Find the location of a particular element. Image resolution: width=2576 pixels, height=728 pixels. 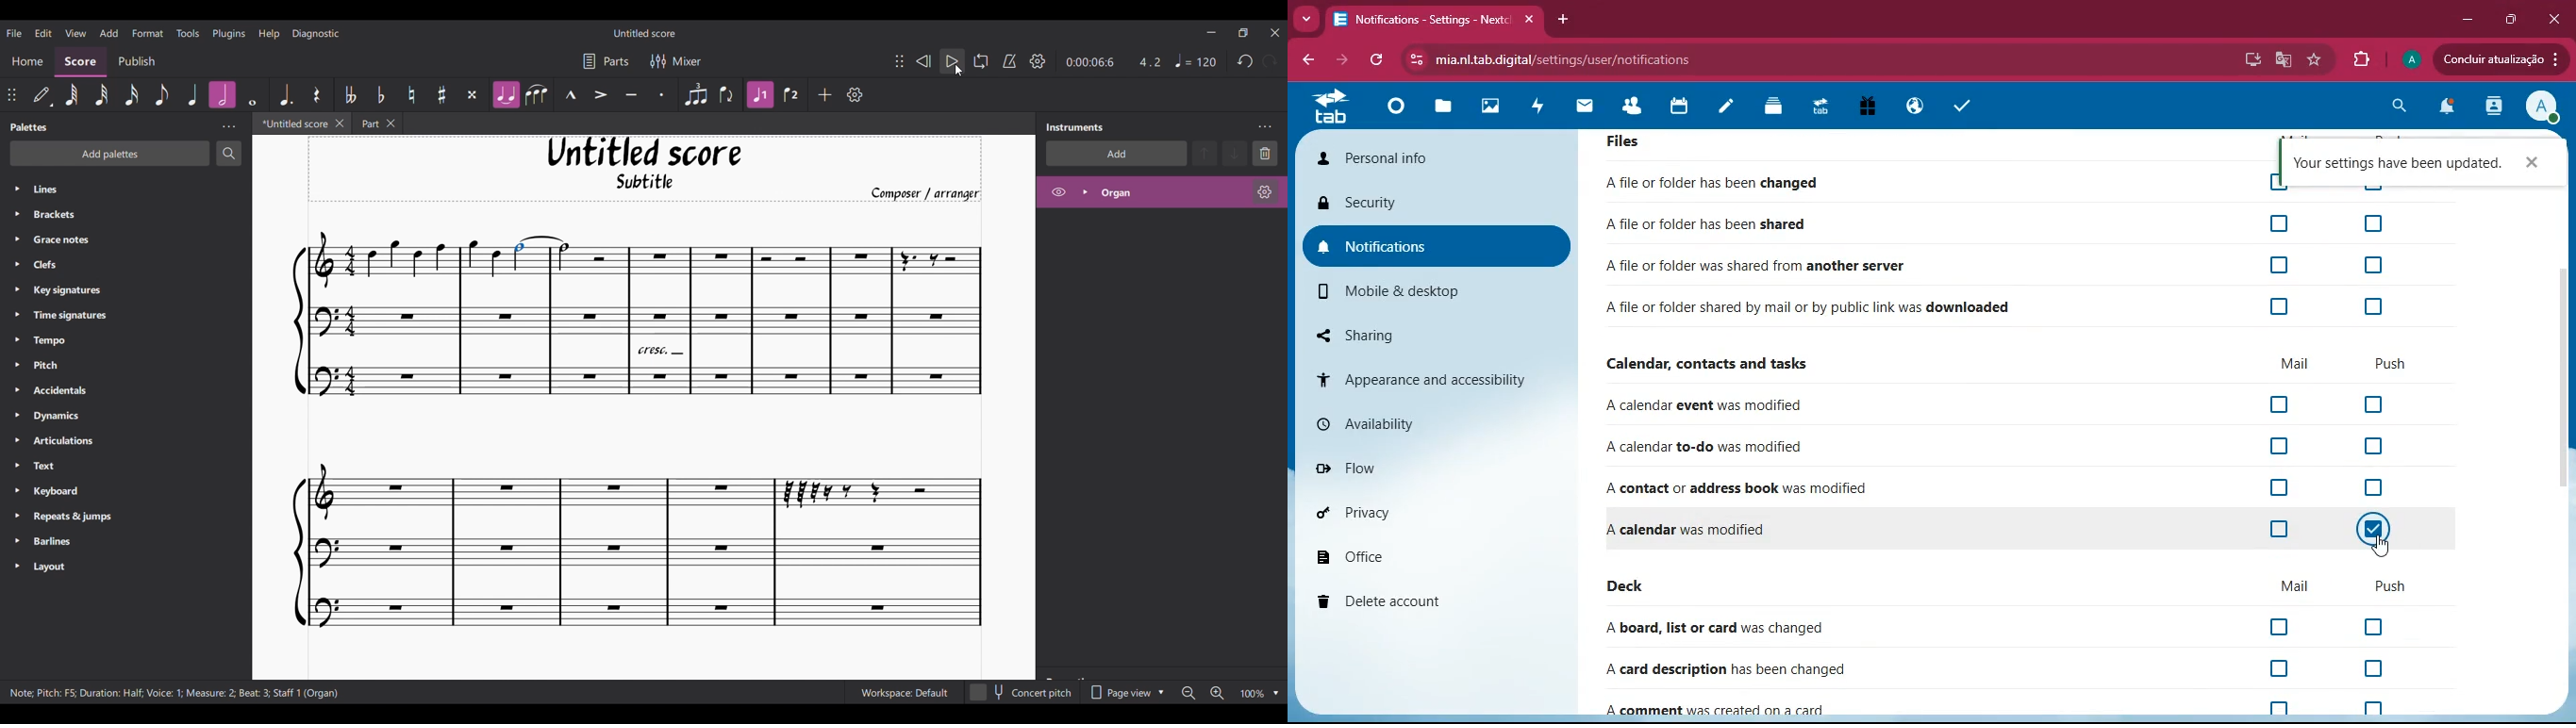

Parts settings is located at coordinates (606, 61).